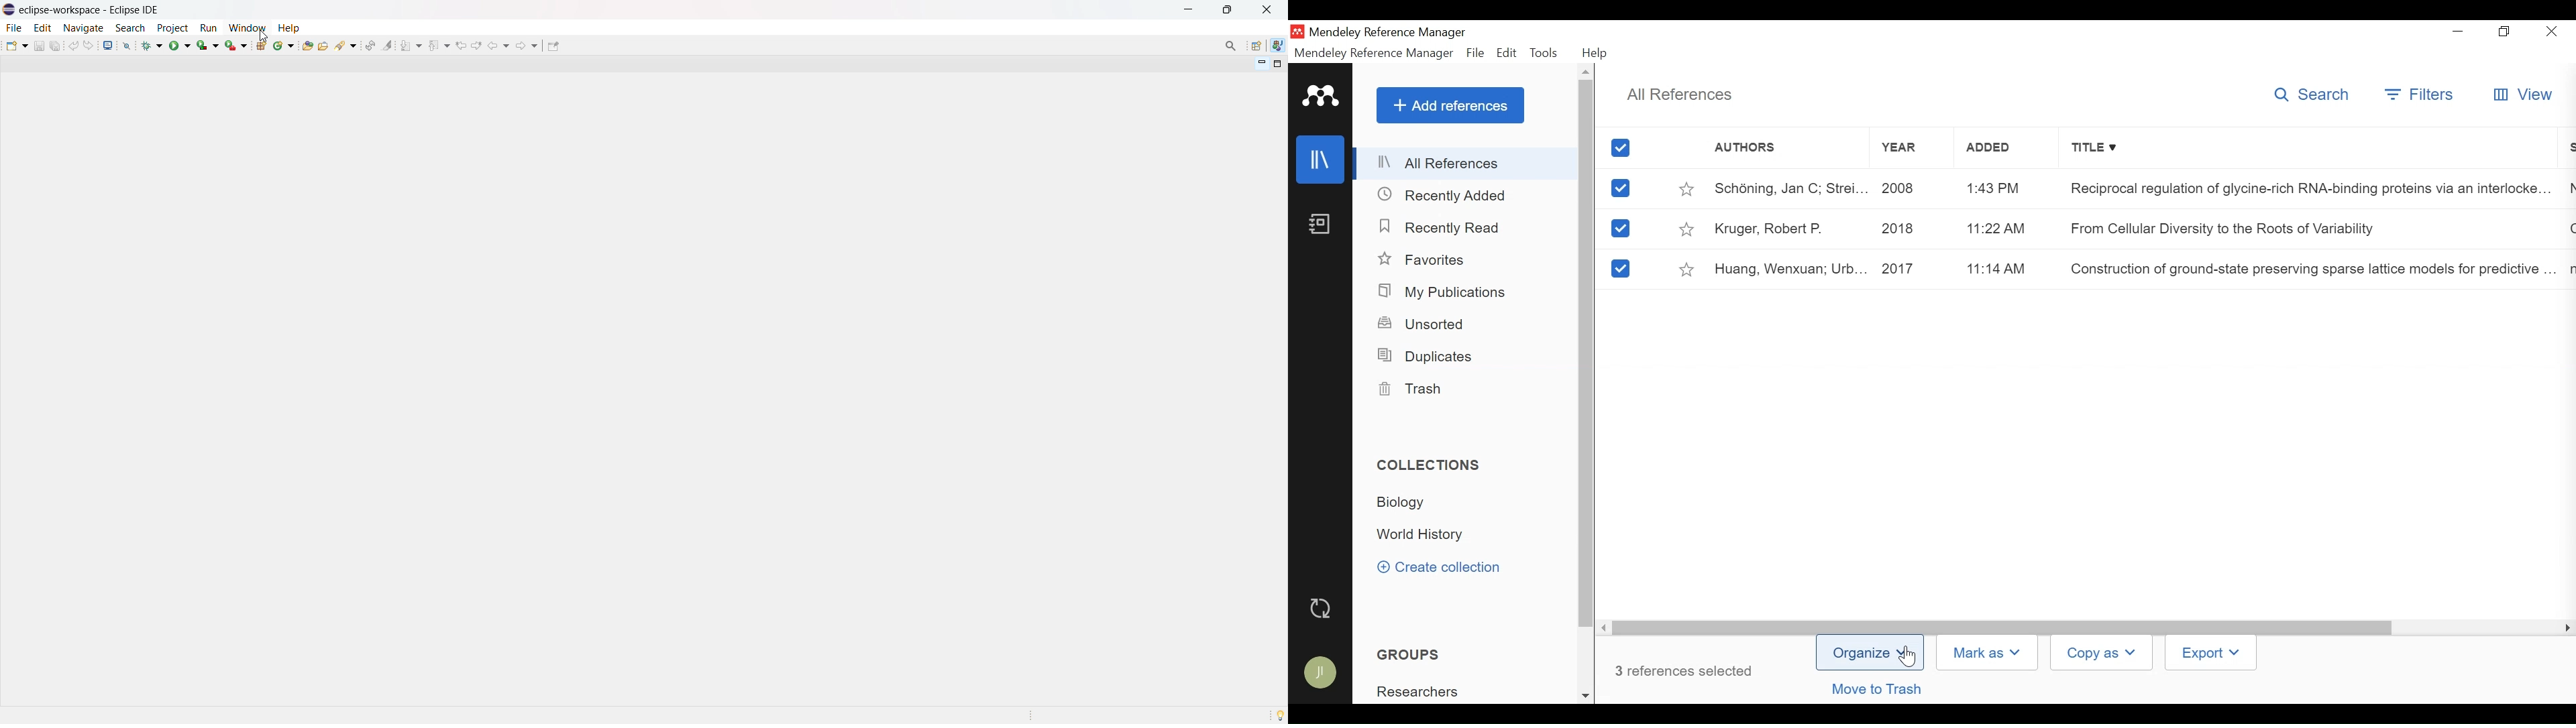  I want to click on Journal title, so click(2304, 187).